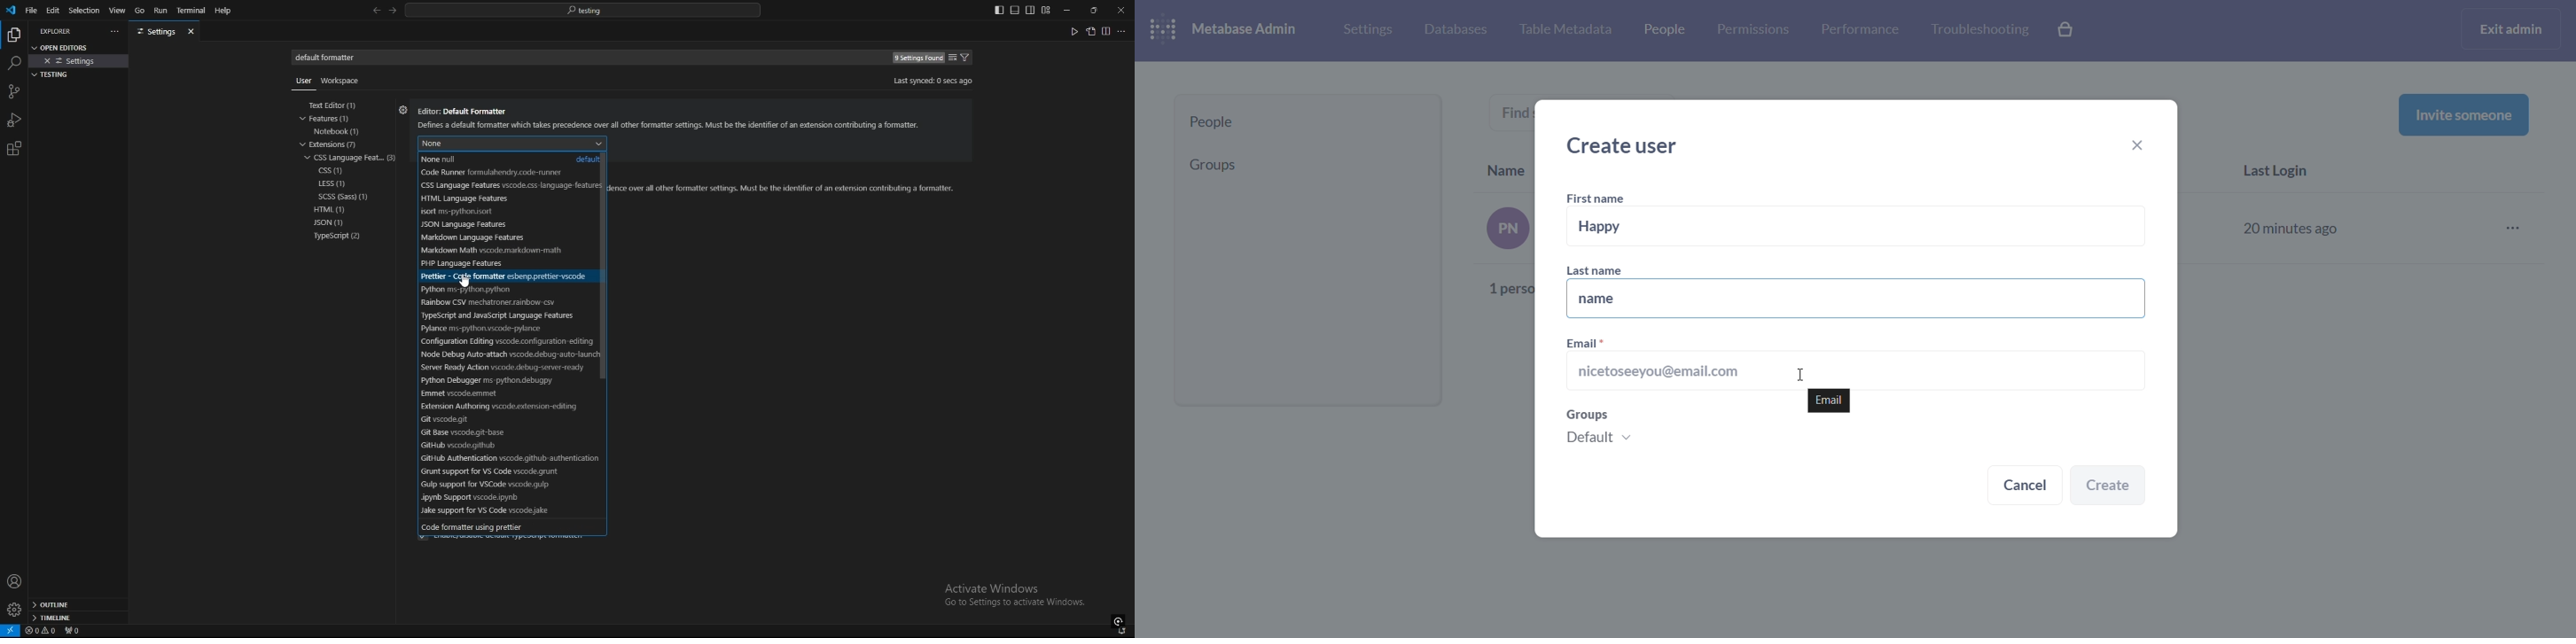  What do you see at coordinates (193, 31) in the screenshot?
I see `close tab` at bounding box center [193, 31].